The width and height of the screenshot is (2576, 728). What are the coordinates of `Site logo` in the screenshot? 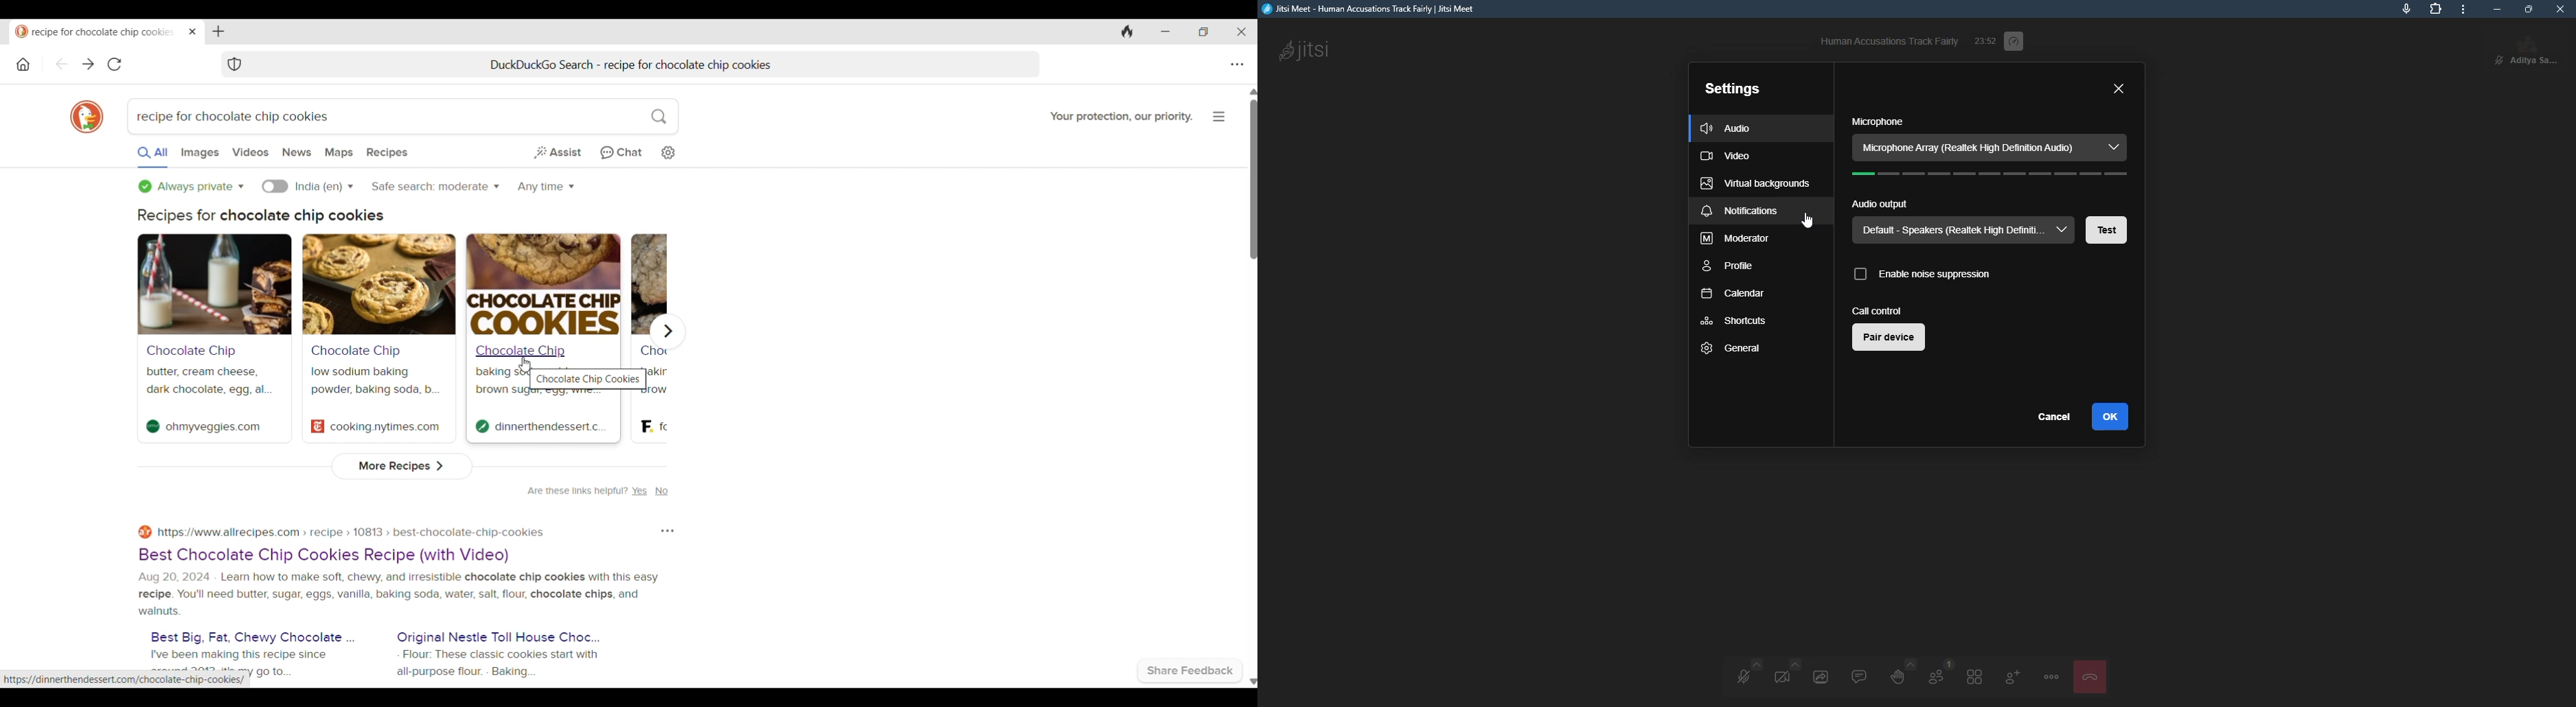 It's located at (145, 532).